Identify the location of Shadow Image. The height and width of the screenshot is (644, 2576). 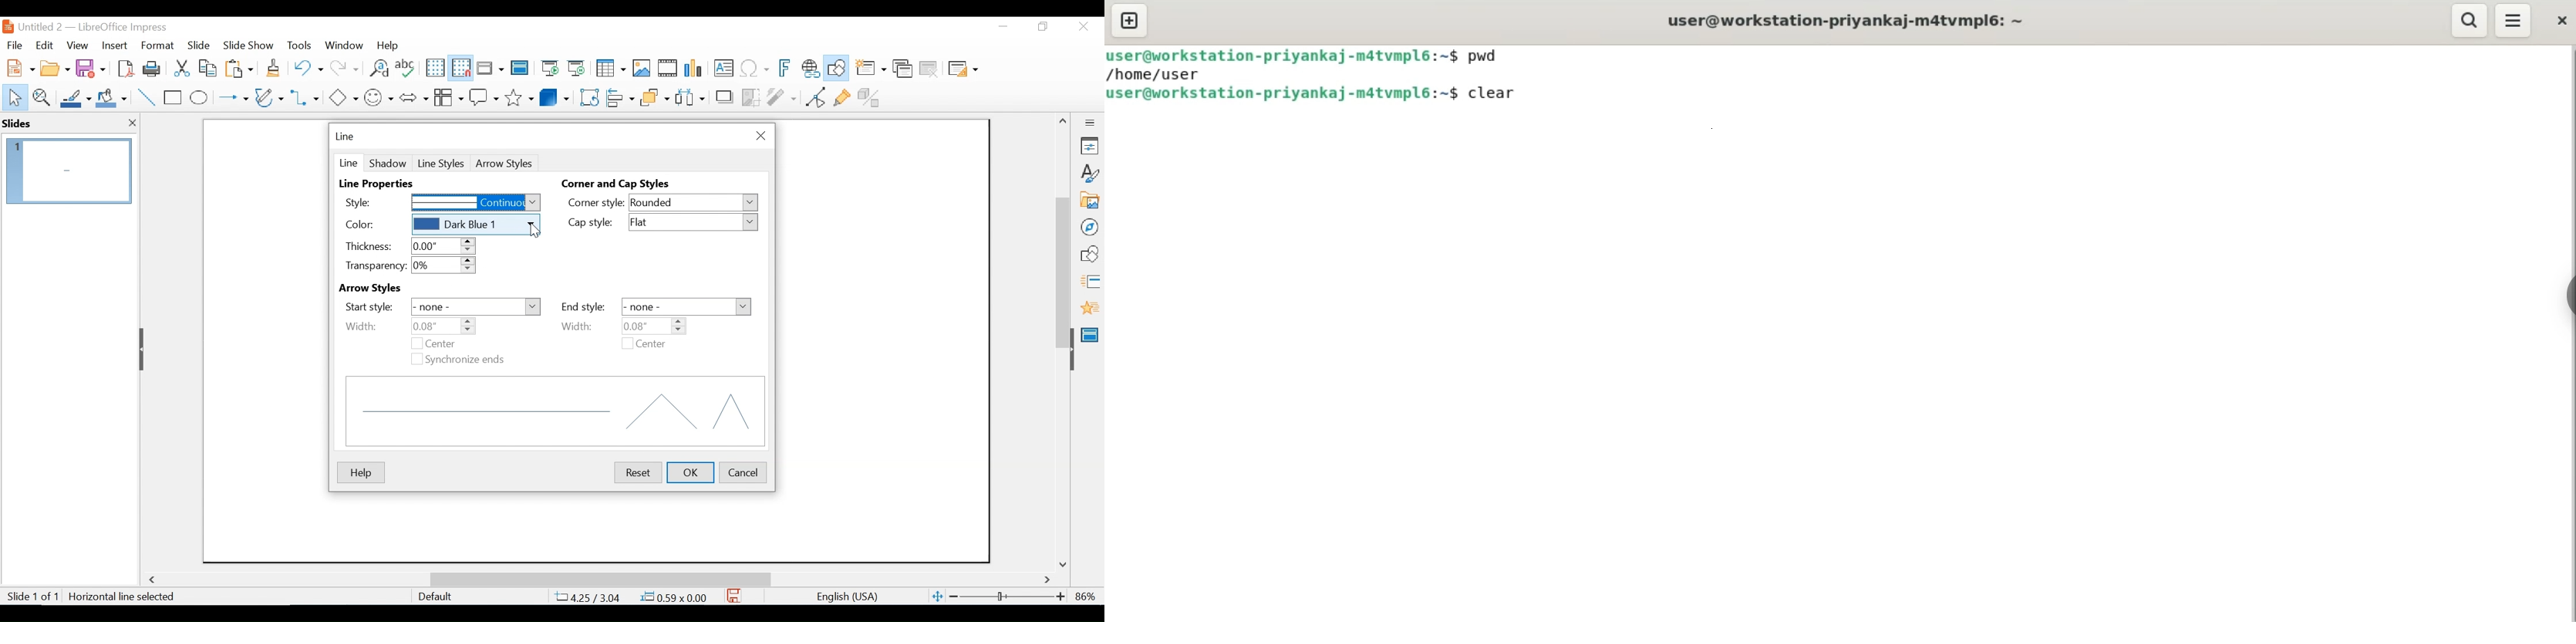
(726, 96).